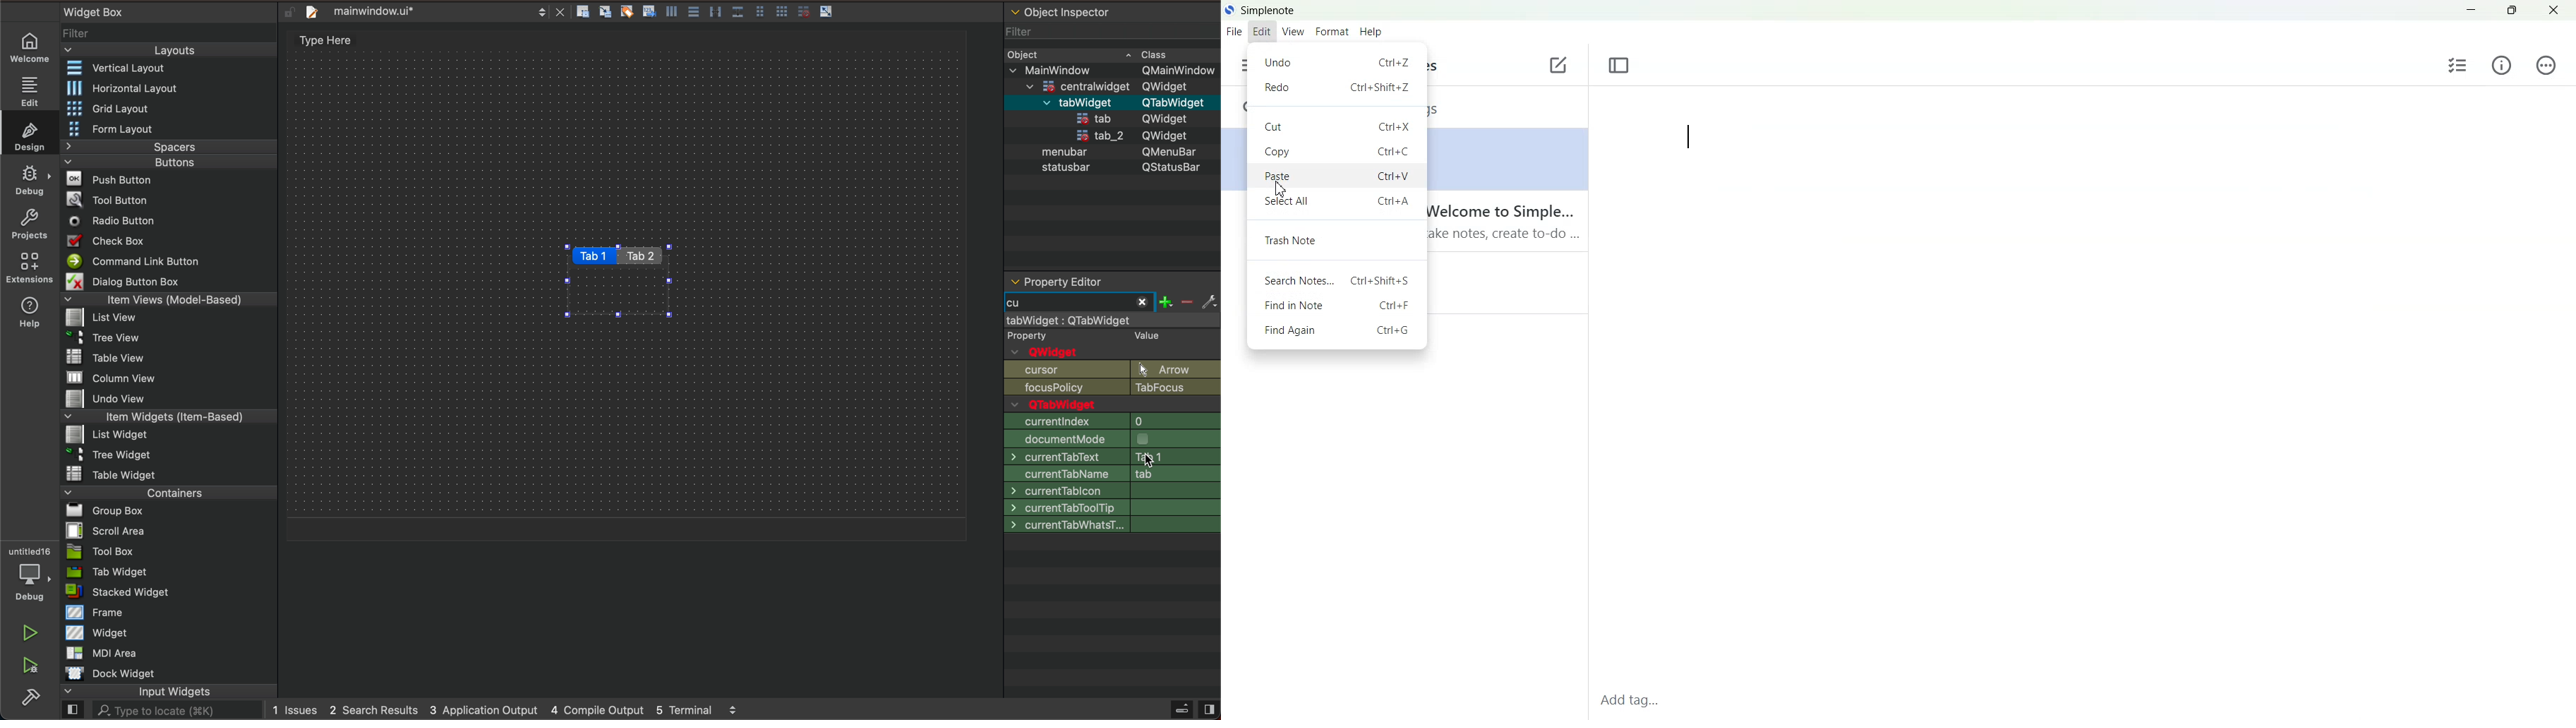 Image resolution: width=2576 pixels, height=728 pixels. Describe the element at coordinates (107, 201) in the screenshot. I see `Tool Button` at that location.